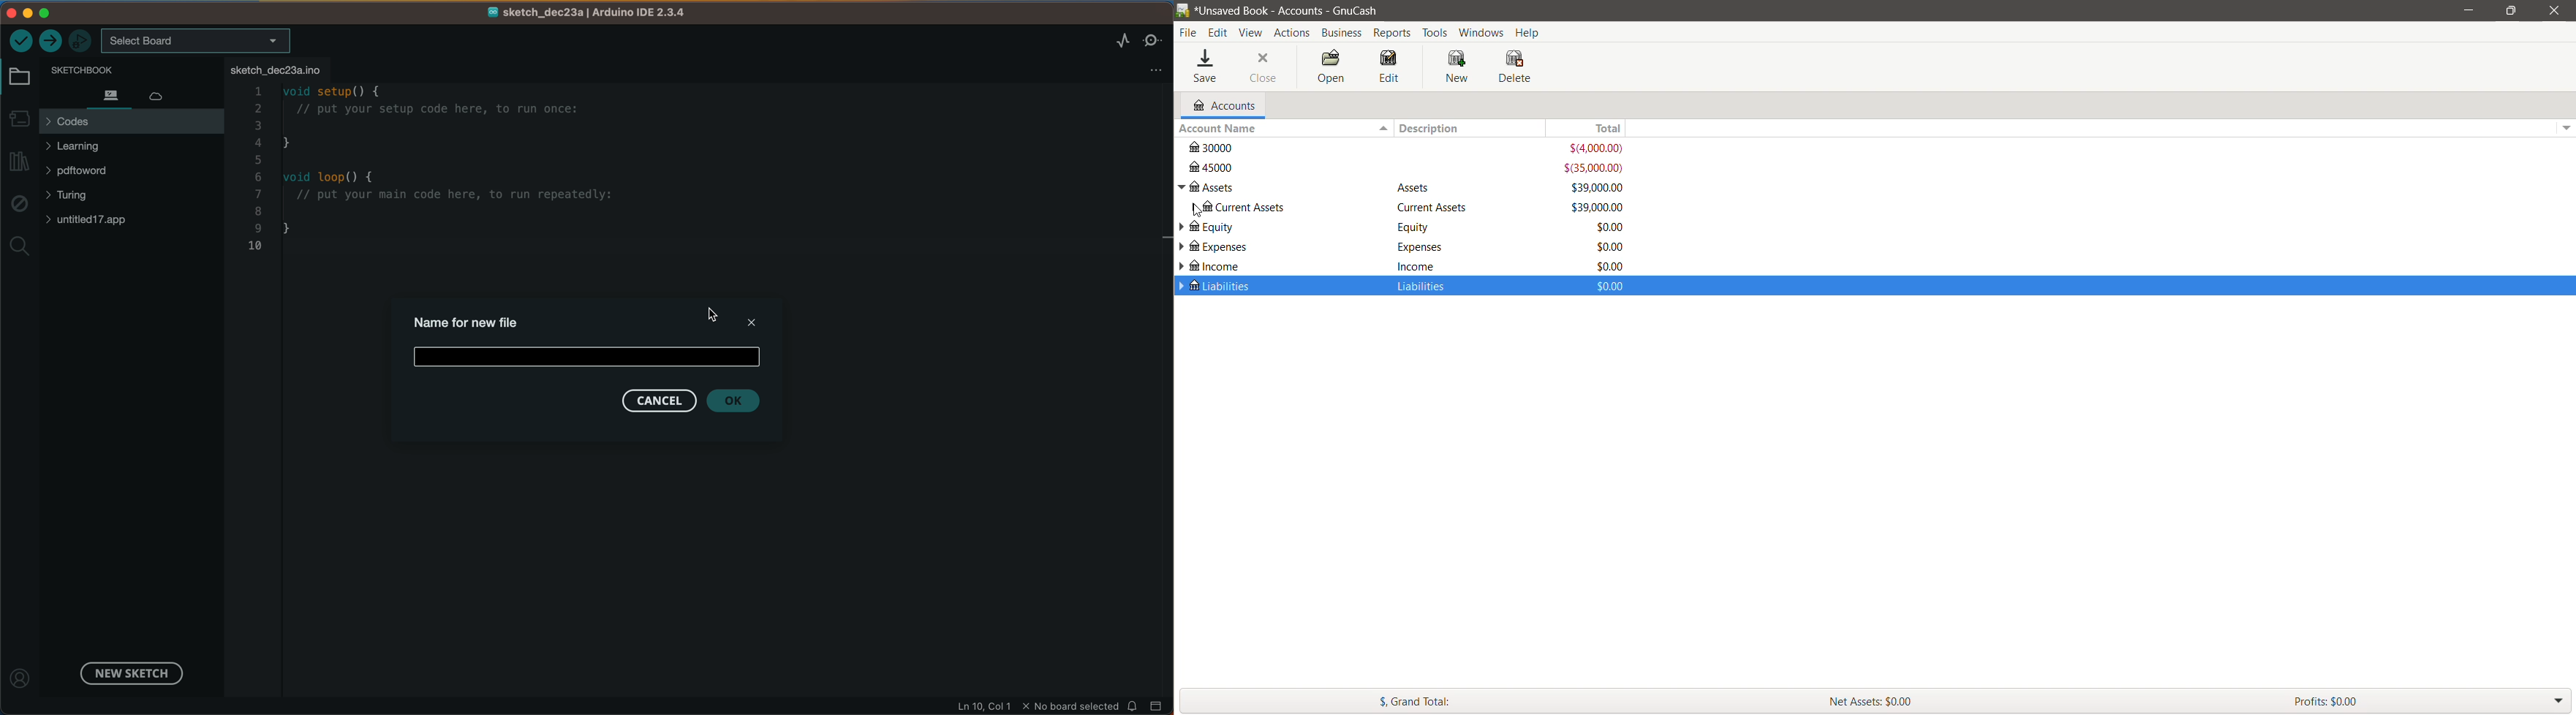  What do you see at coordinates (1218, 31) in the screenshot?
I see `Edit` at bounding box center [1218, 31].